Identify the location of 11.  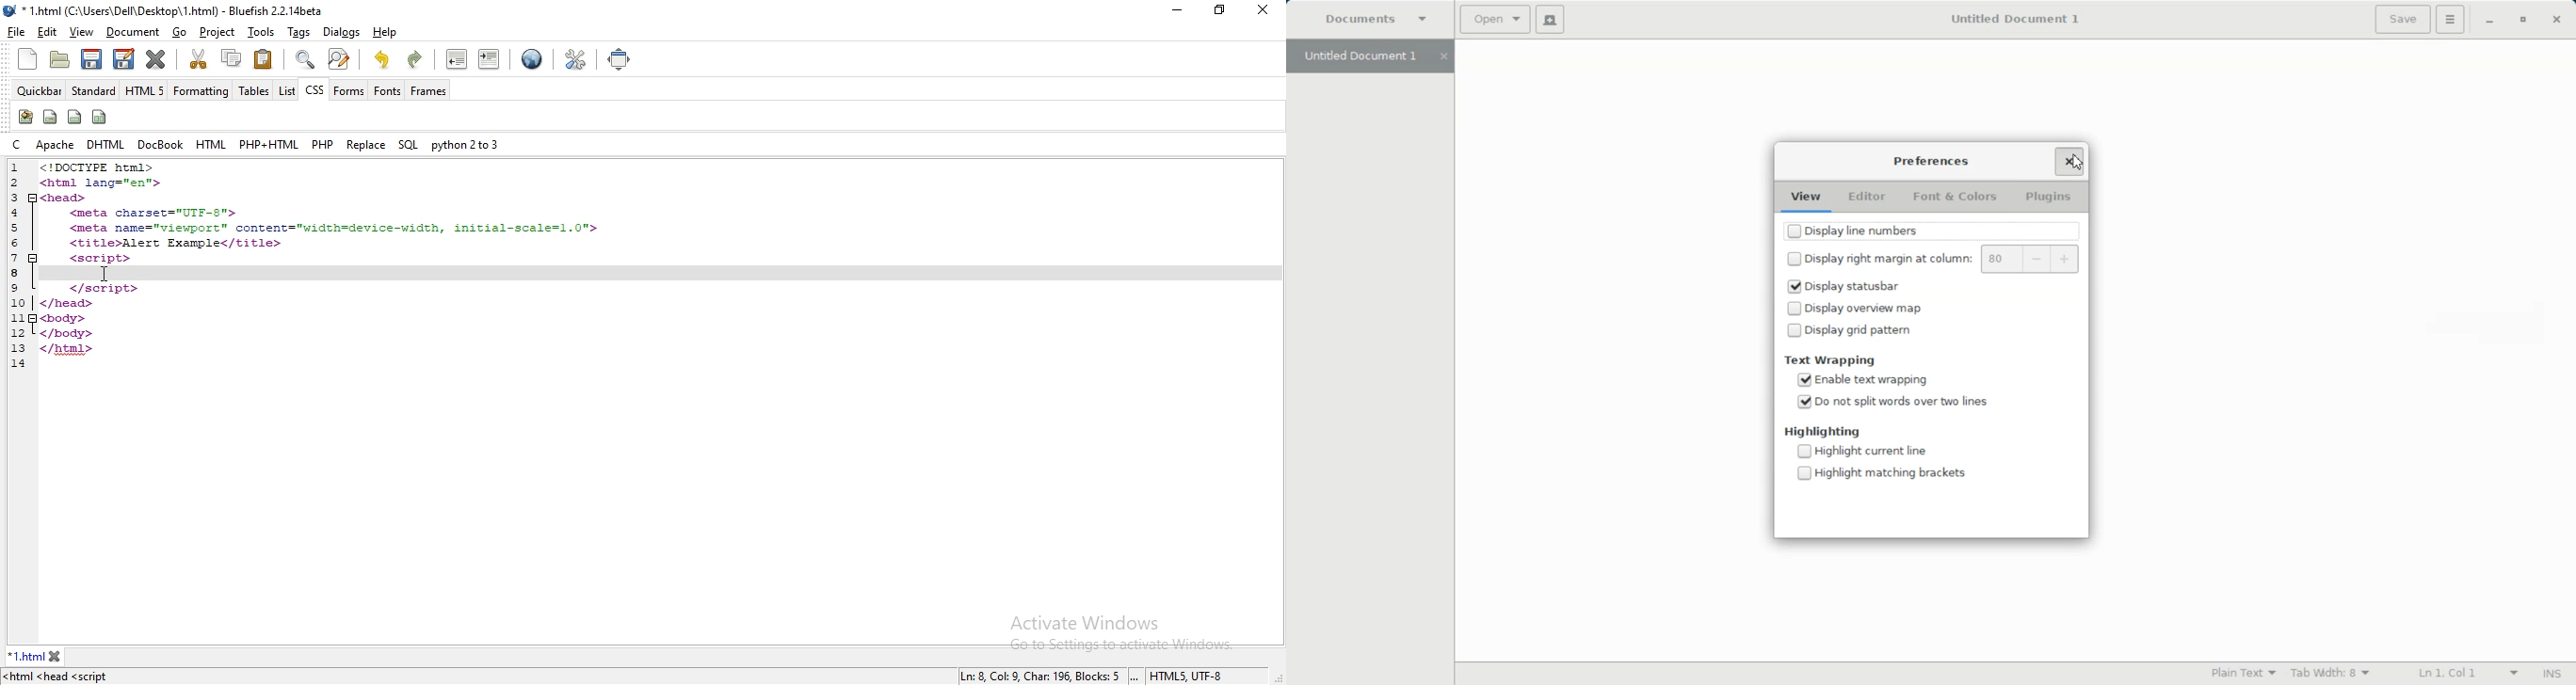
(17, 318).